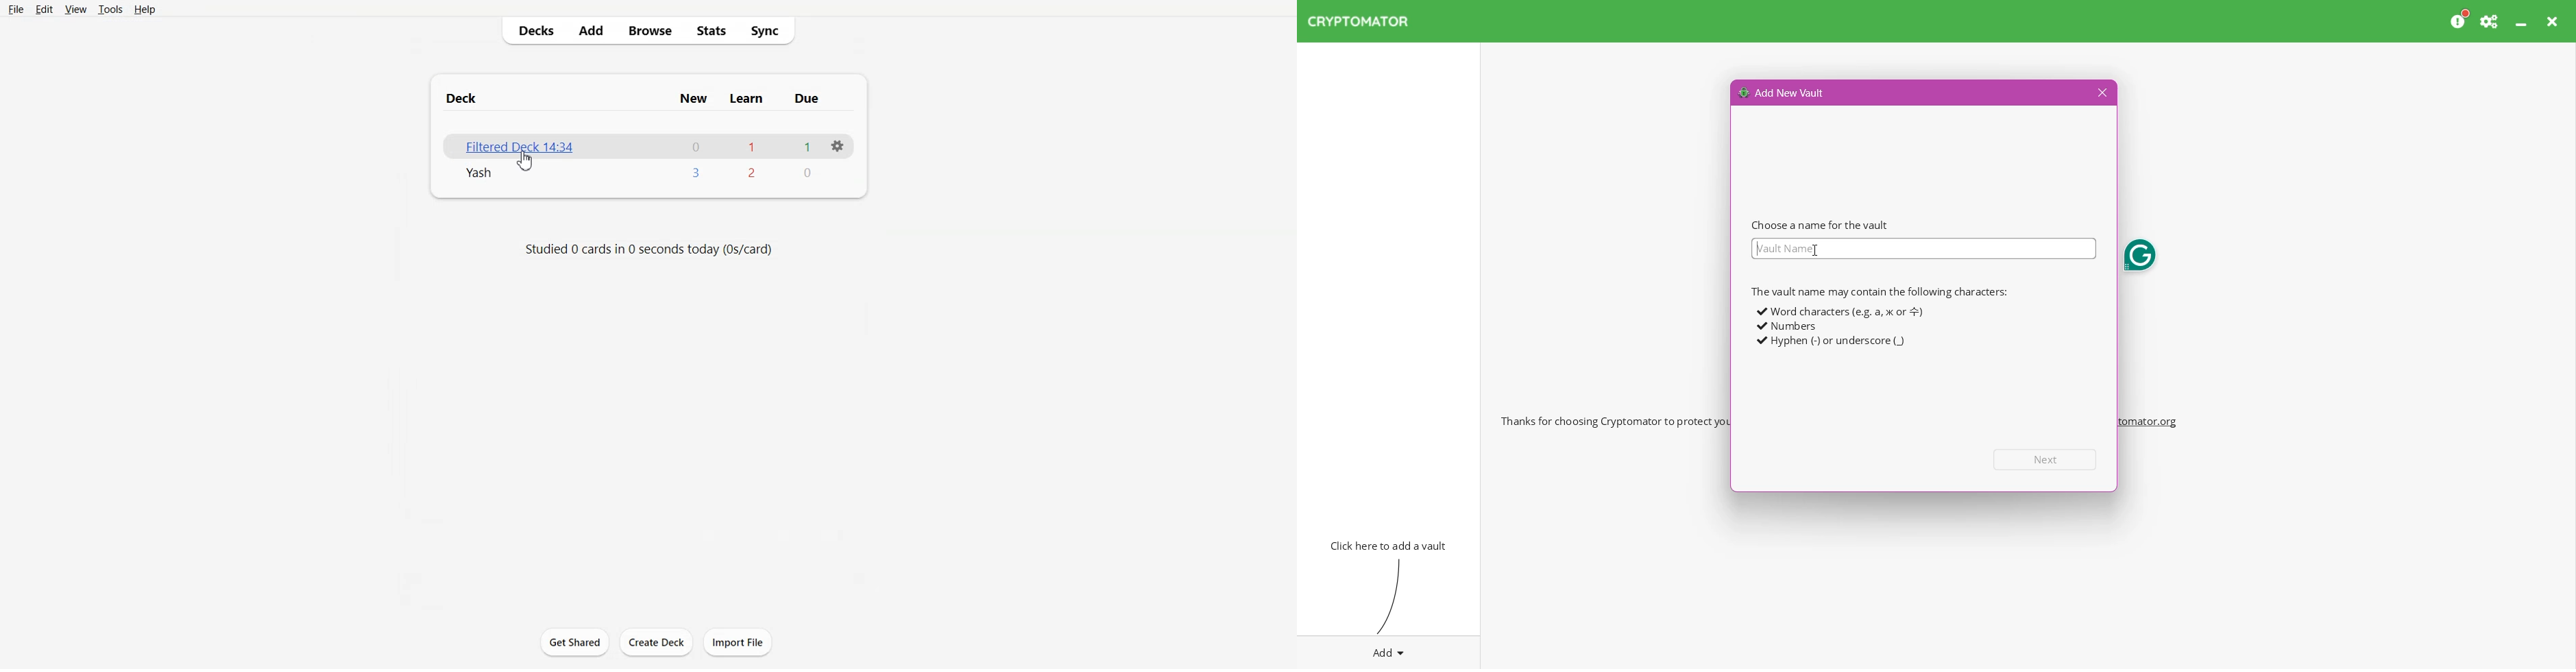 The height and width of the screenshot is (672, 2576). I want to click on due, so click(806, 99).